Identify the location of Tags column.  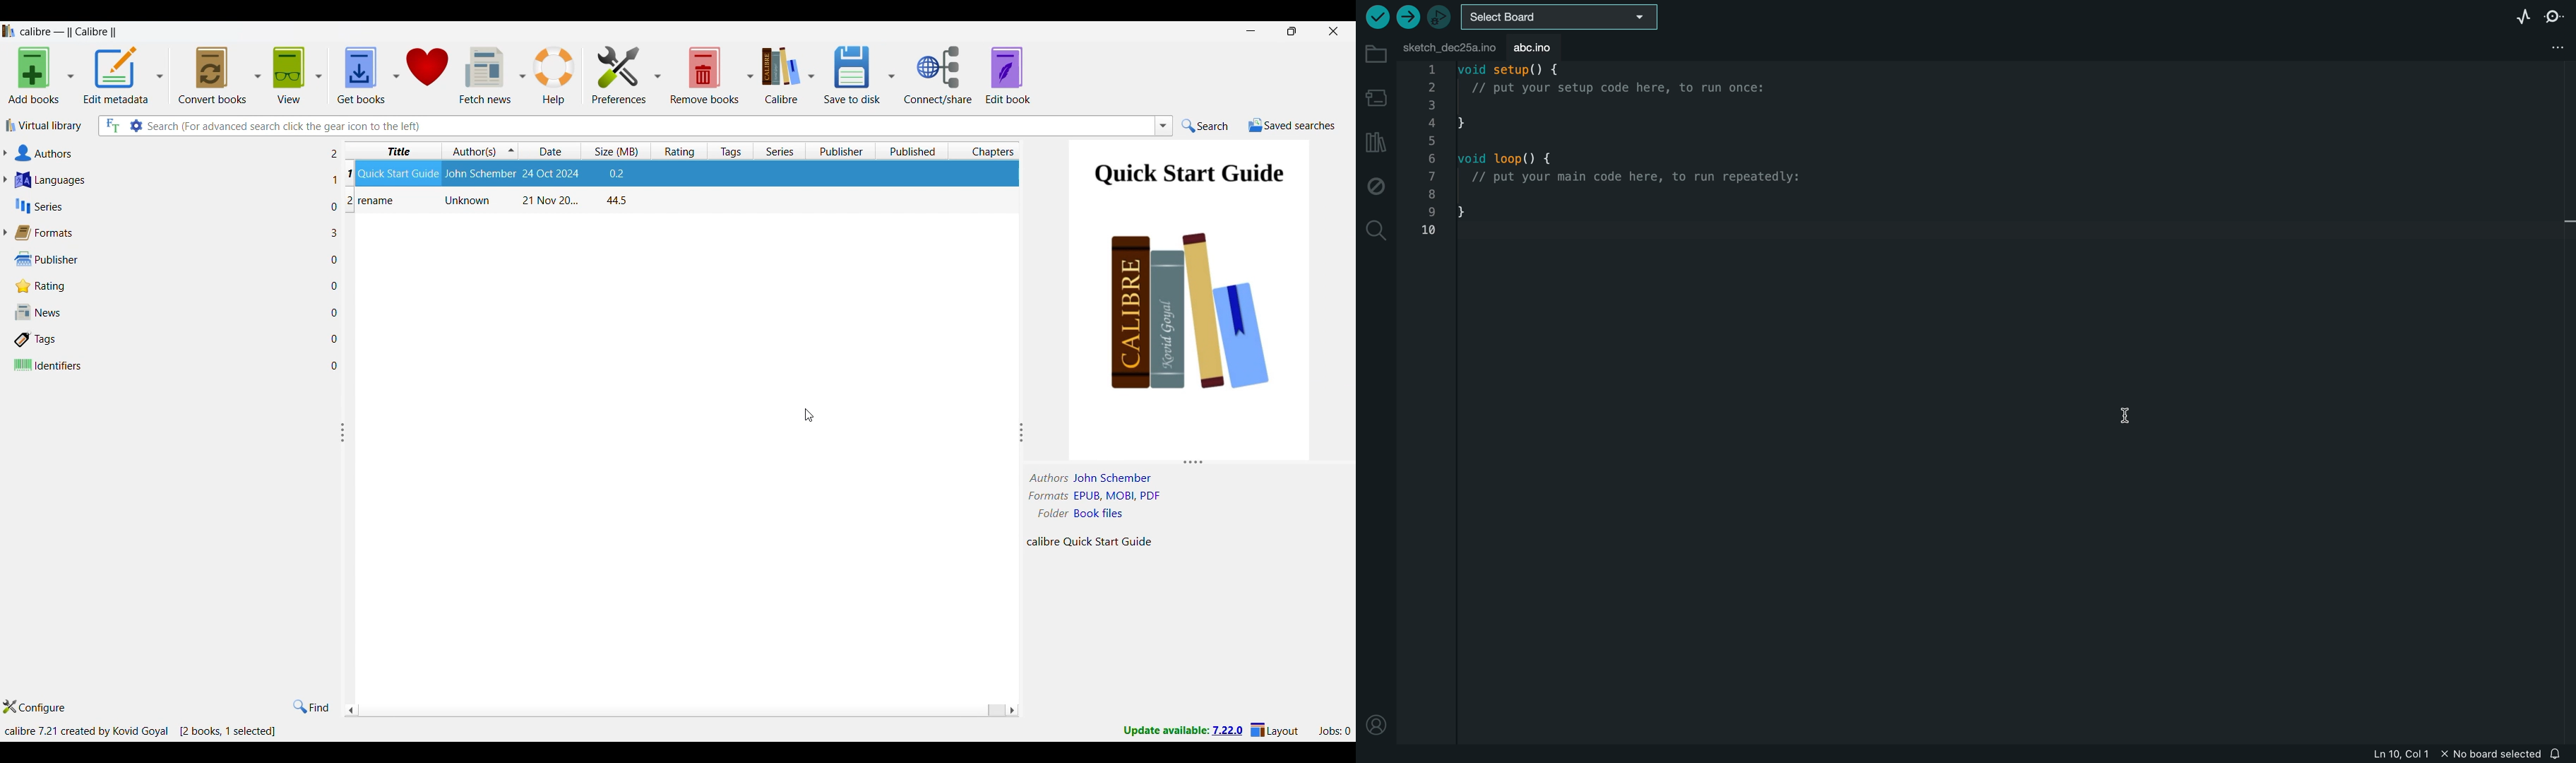
(730, 150).